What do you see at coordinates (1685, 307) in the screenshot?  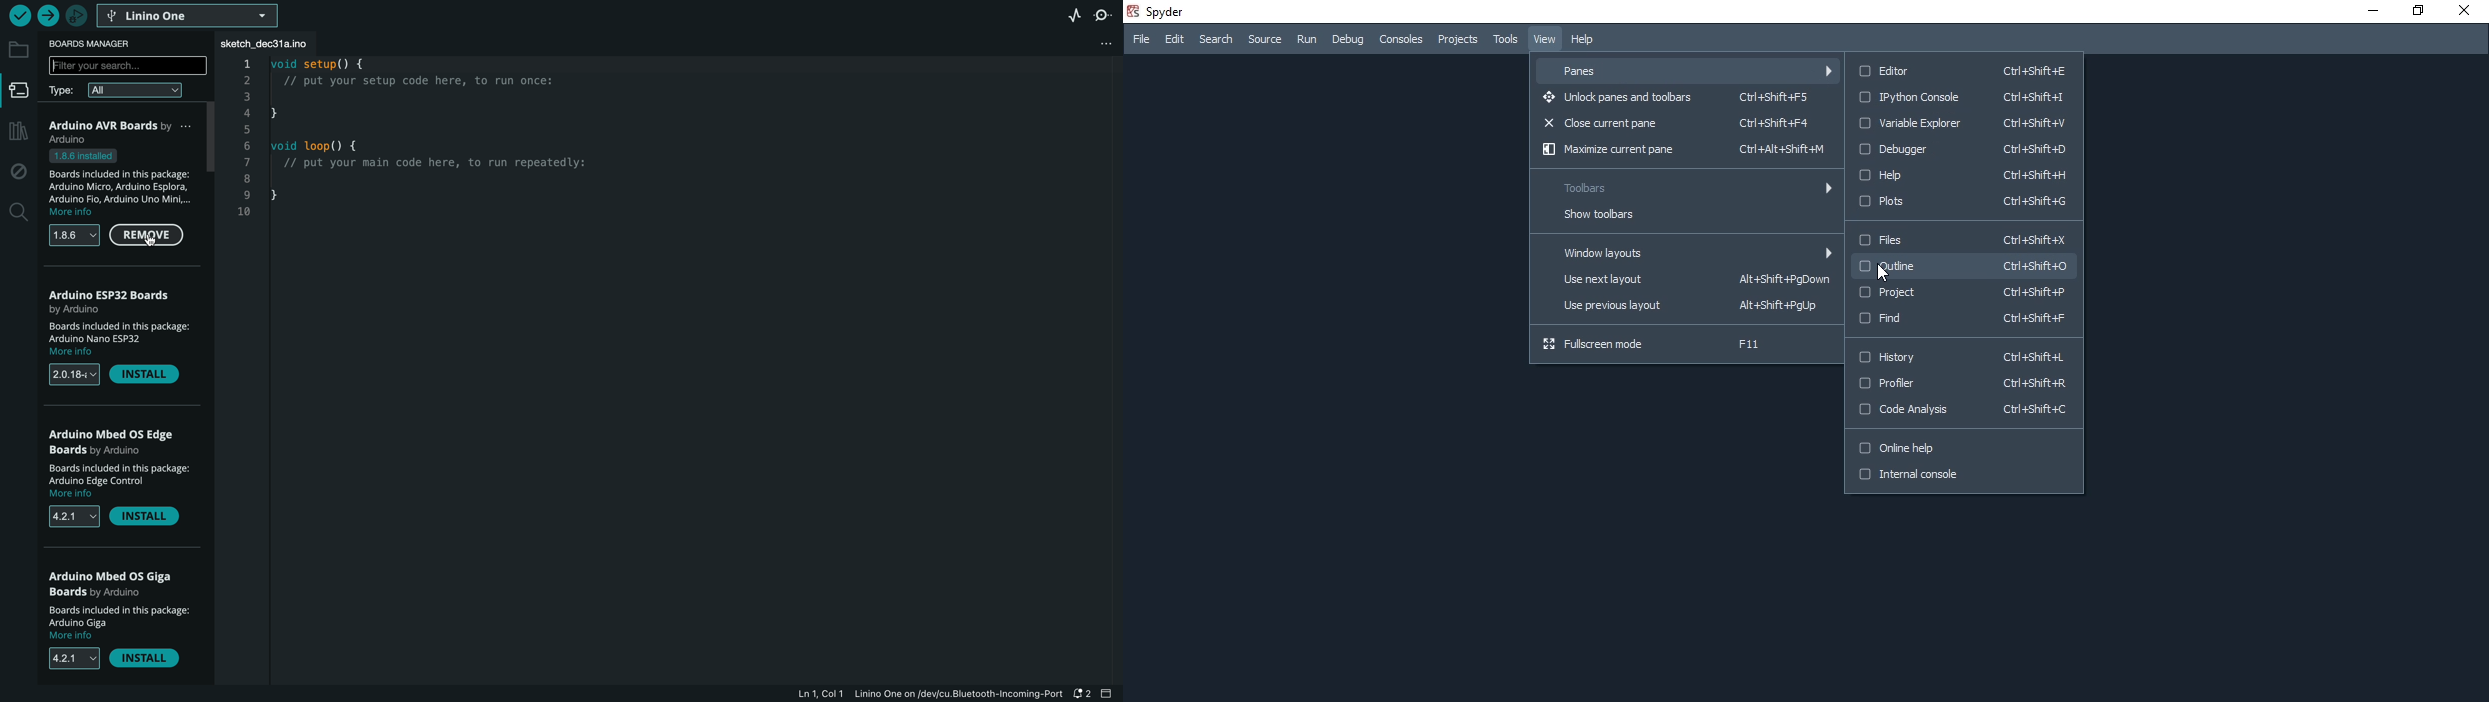 I see `Use previous layout` at bounding box center [1685, 307].